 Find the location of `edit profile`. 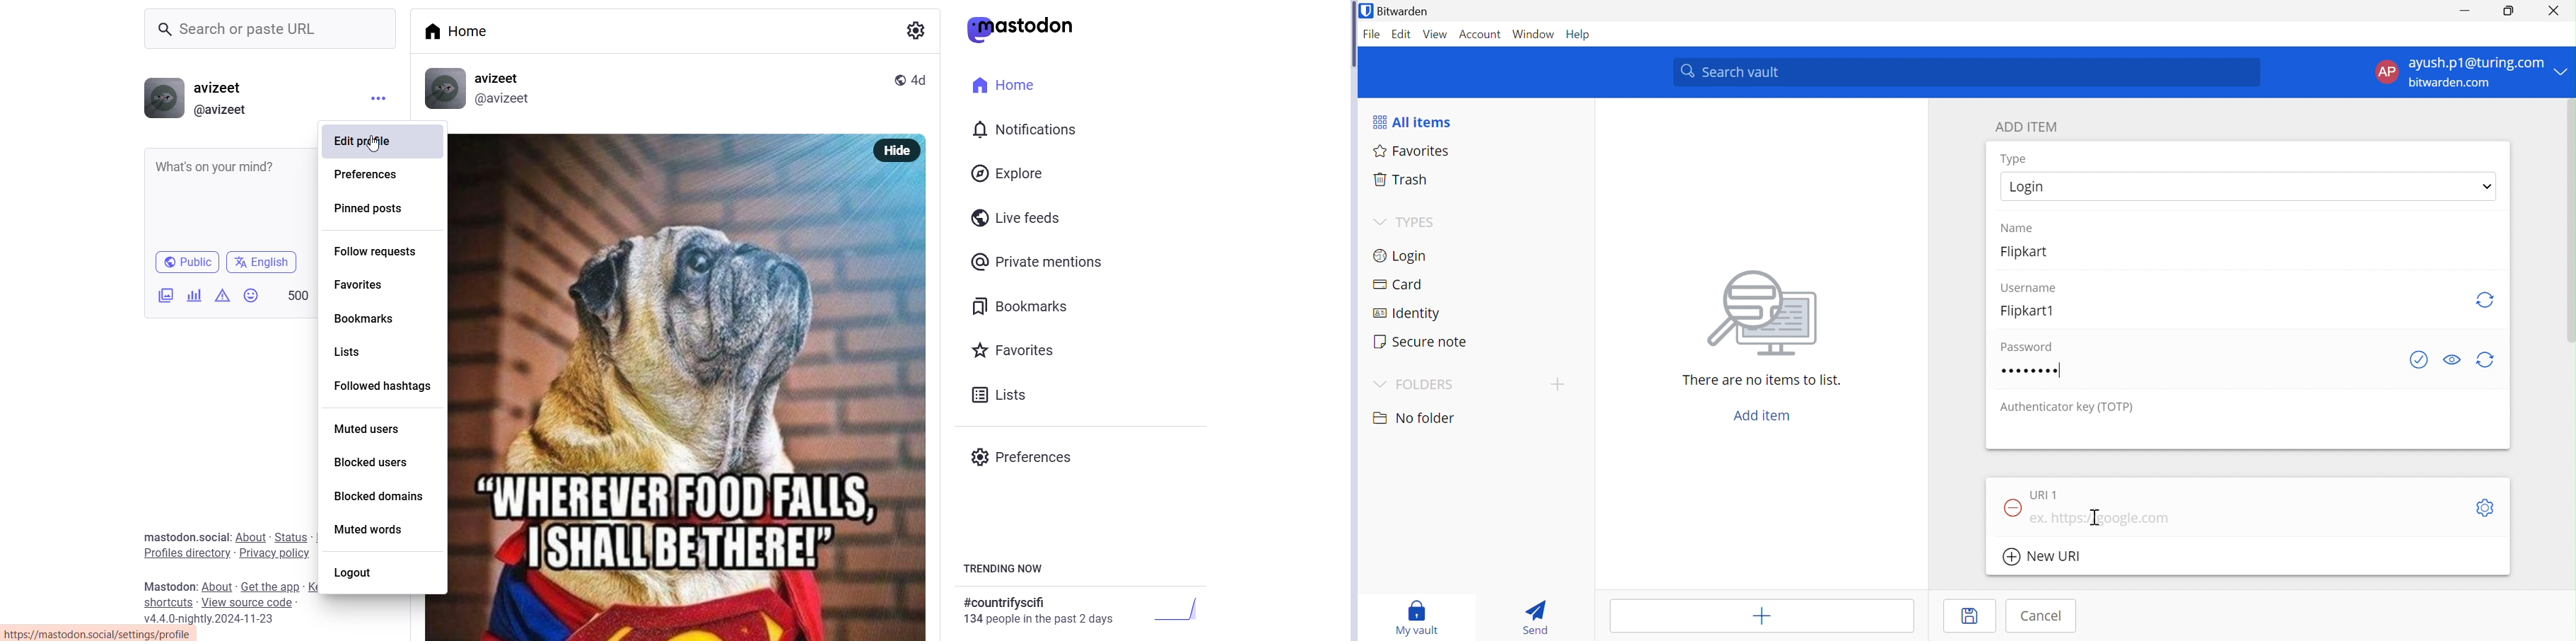

edit profile is located at coordinates (366, 142).